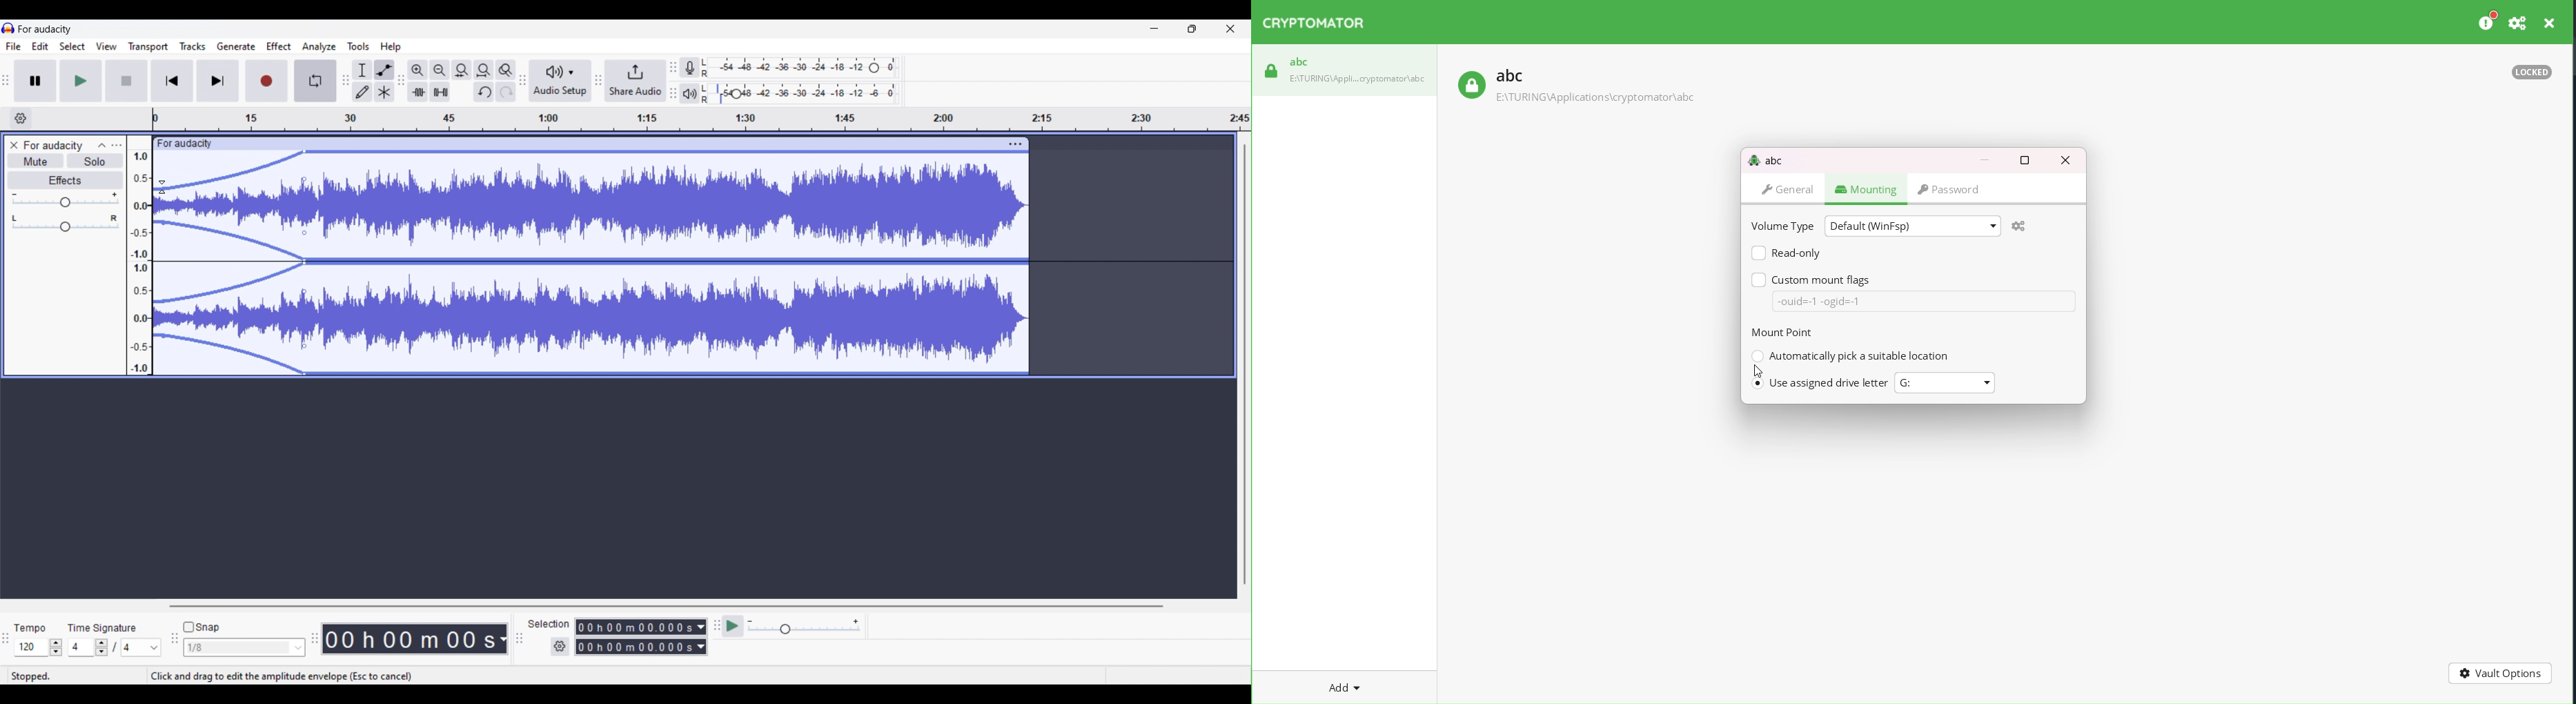 This screenshot has width=2576, height=728. I want to click on Generate, so click(236, 46).